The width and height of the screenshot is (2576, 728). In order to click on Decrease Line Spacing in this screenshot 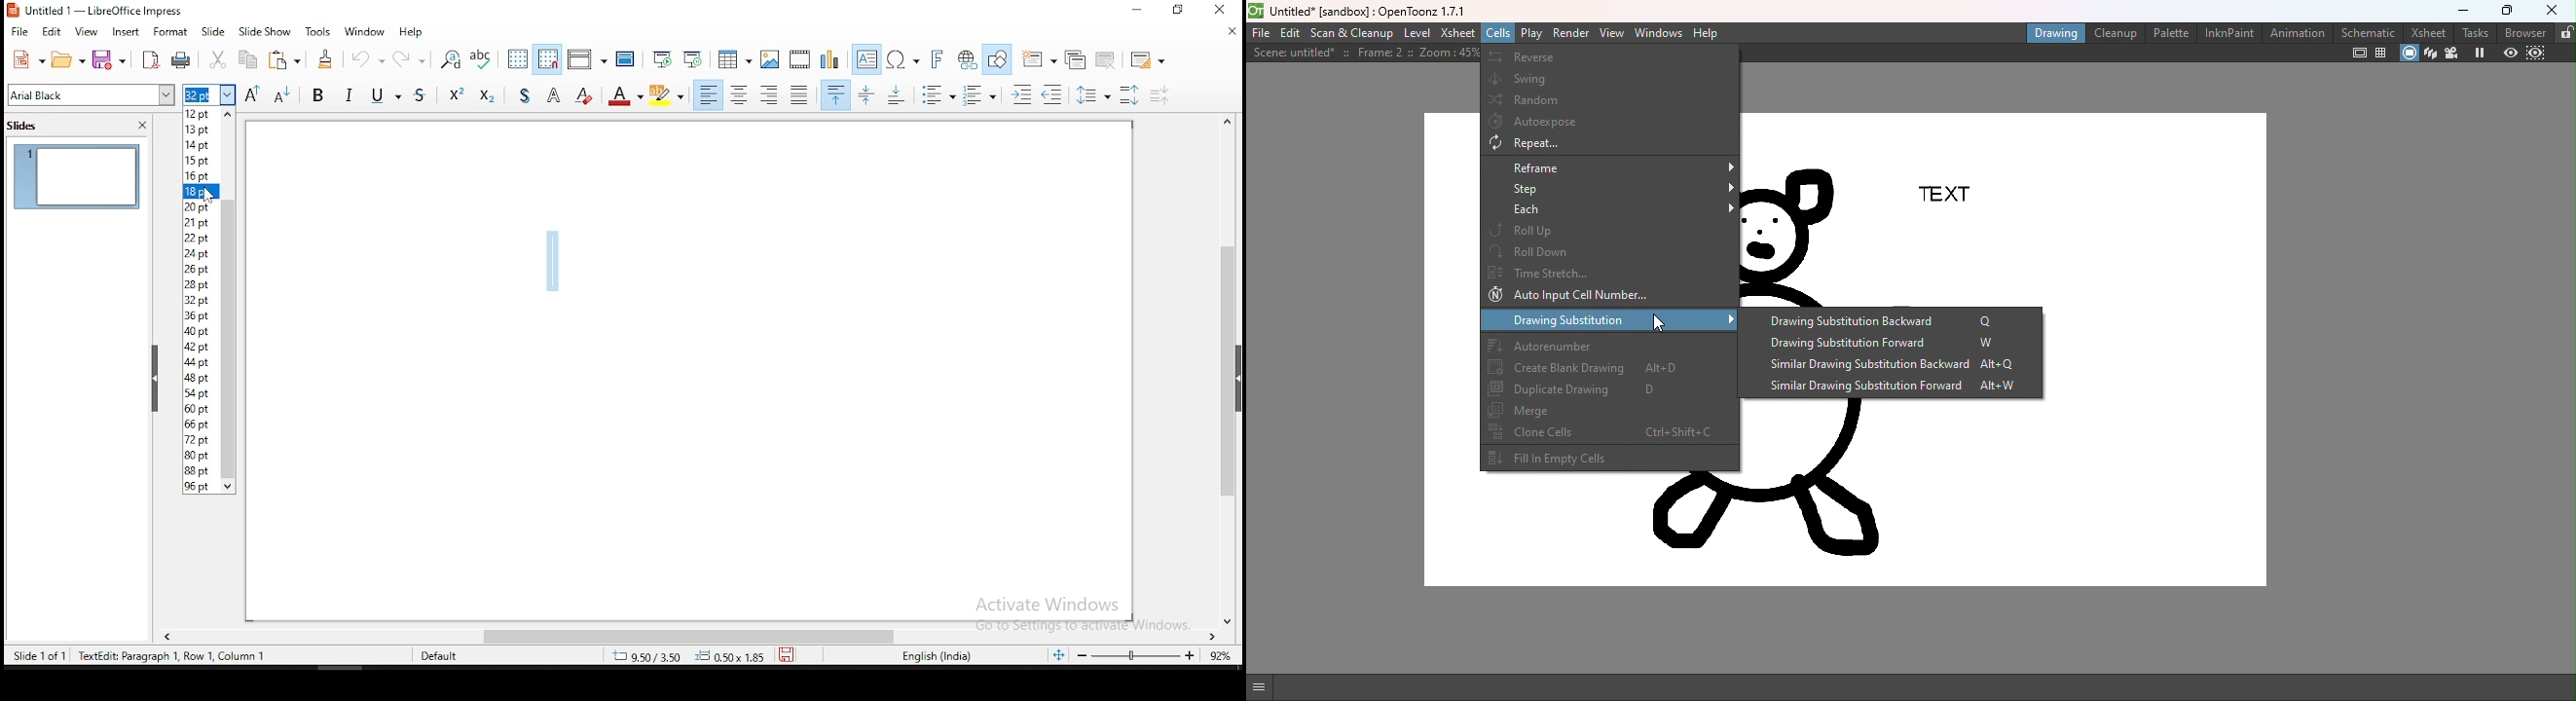, I will do `click(1160, 95)`.